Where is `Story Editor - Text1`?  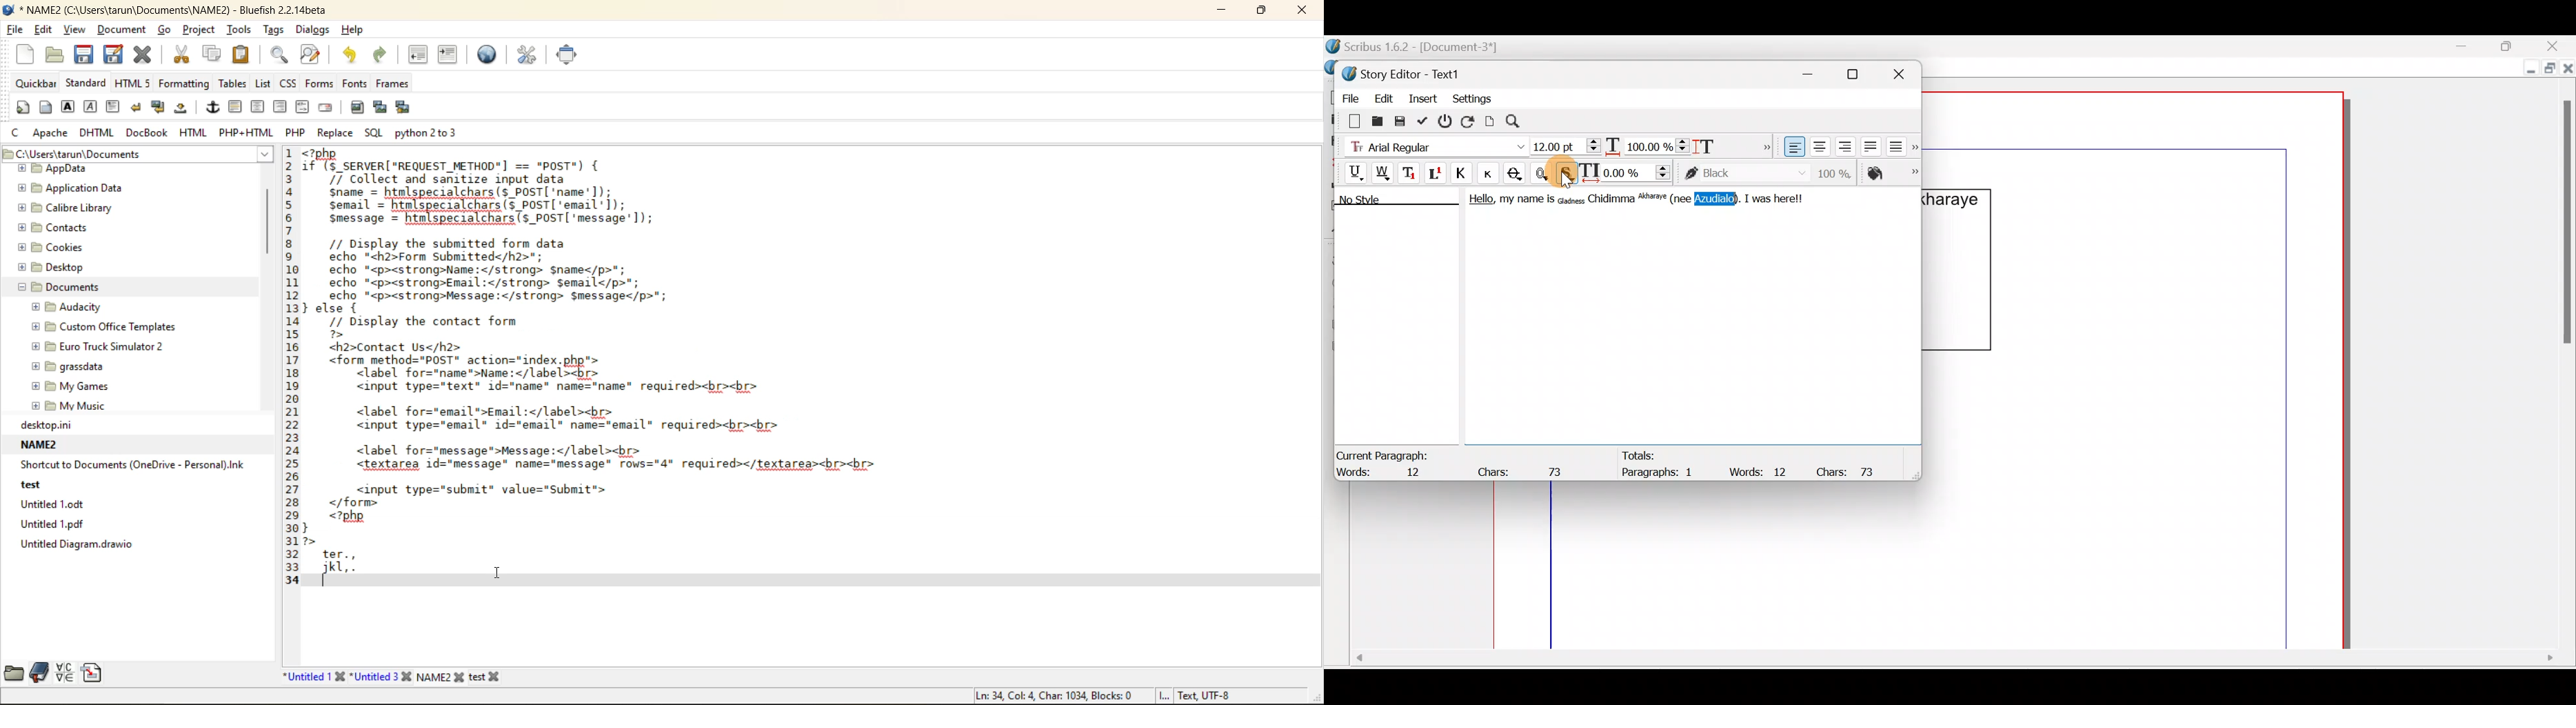
Story Editor - Text1 is located at coordinates (1405, 72).